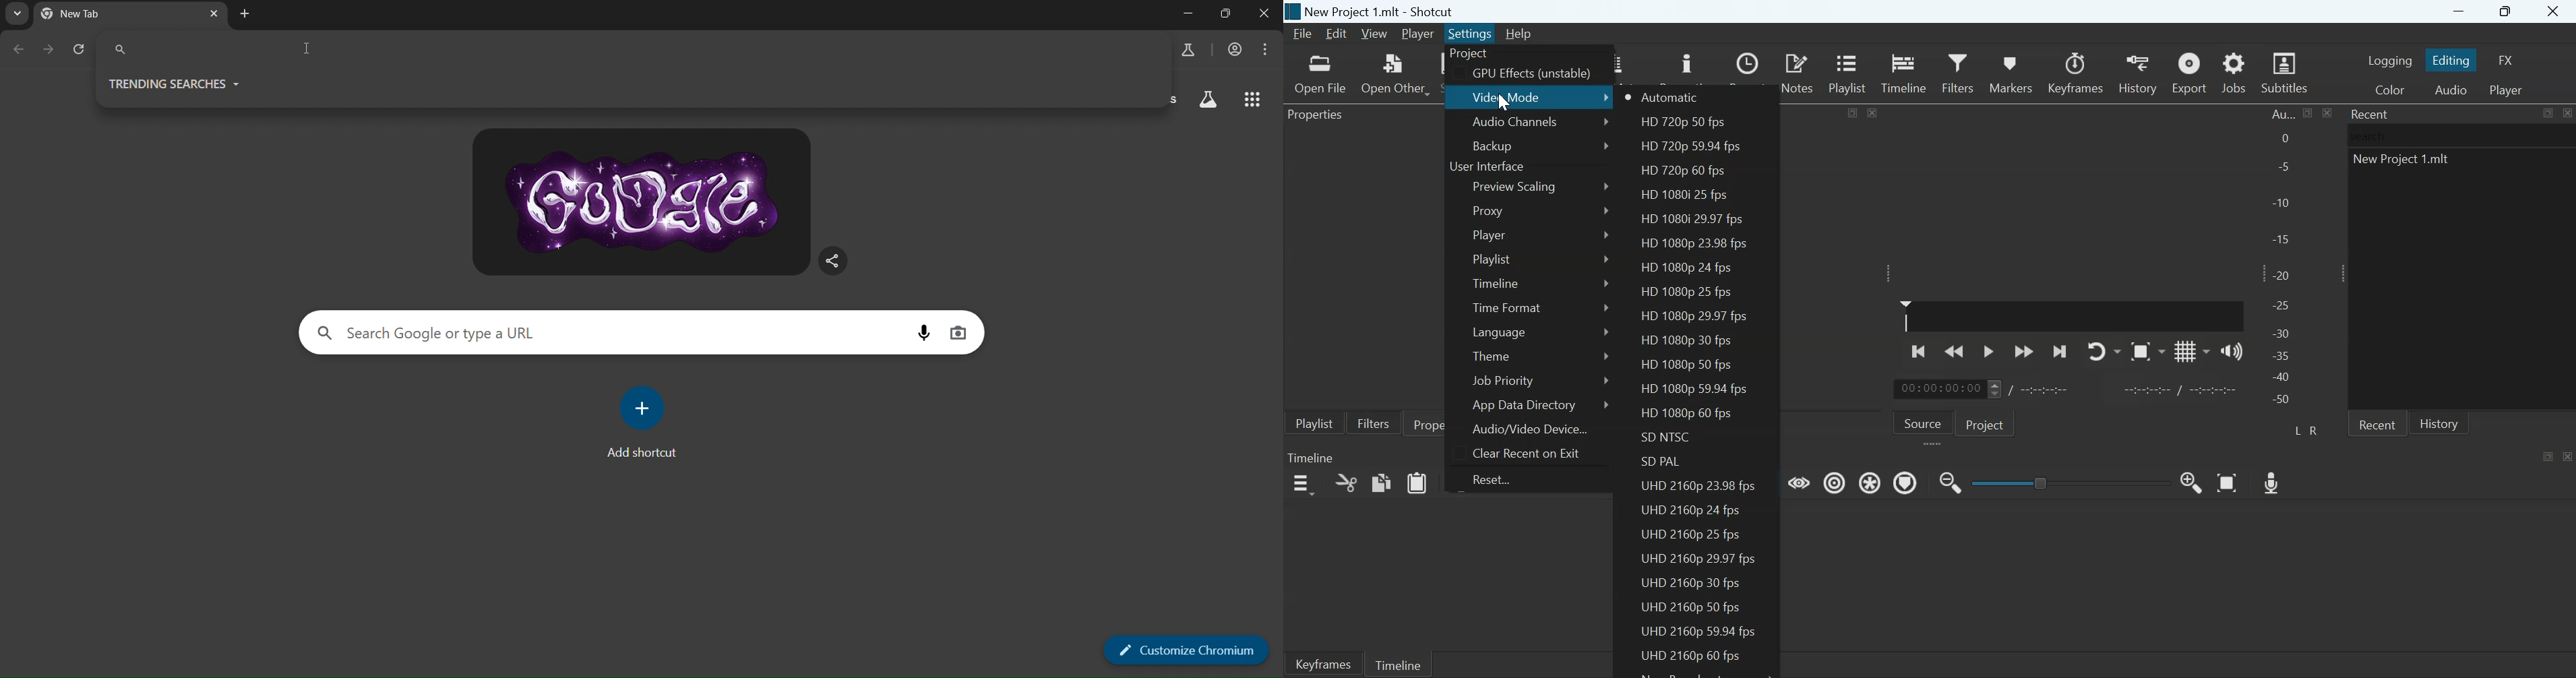 The height and width of the screenshot is (700, 2576). What do you see at coordinates (286, 48) in the screenshot?
I see `search pnael` at bounding box center [286, 48].